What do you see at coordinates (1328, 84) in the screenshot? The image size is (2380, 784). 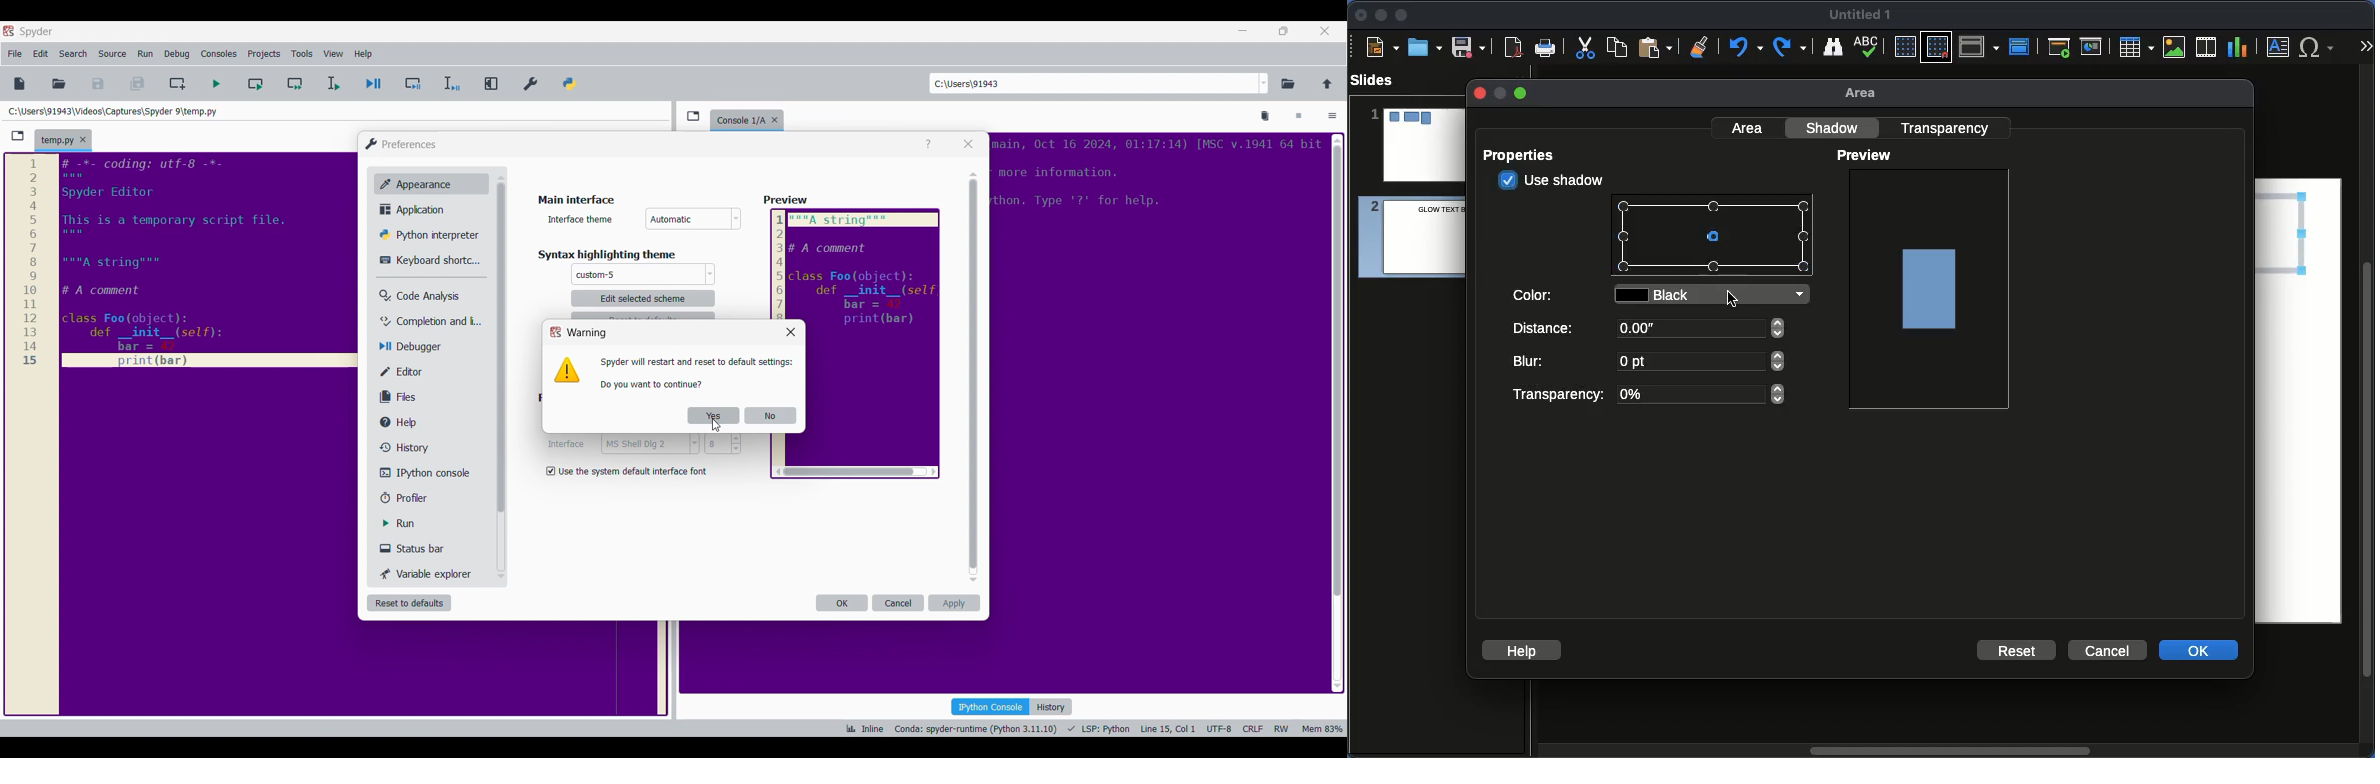 I see `Change to parent directory` at bounding box center [1328, 84].